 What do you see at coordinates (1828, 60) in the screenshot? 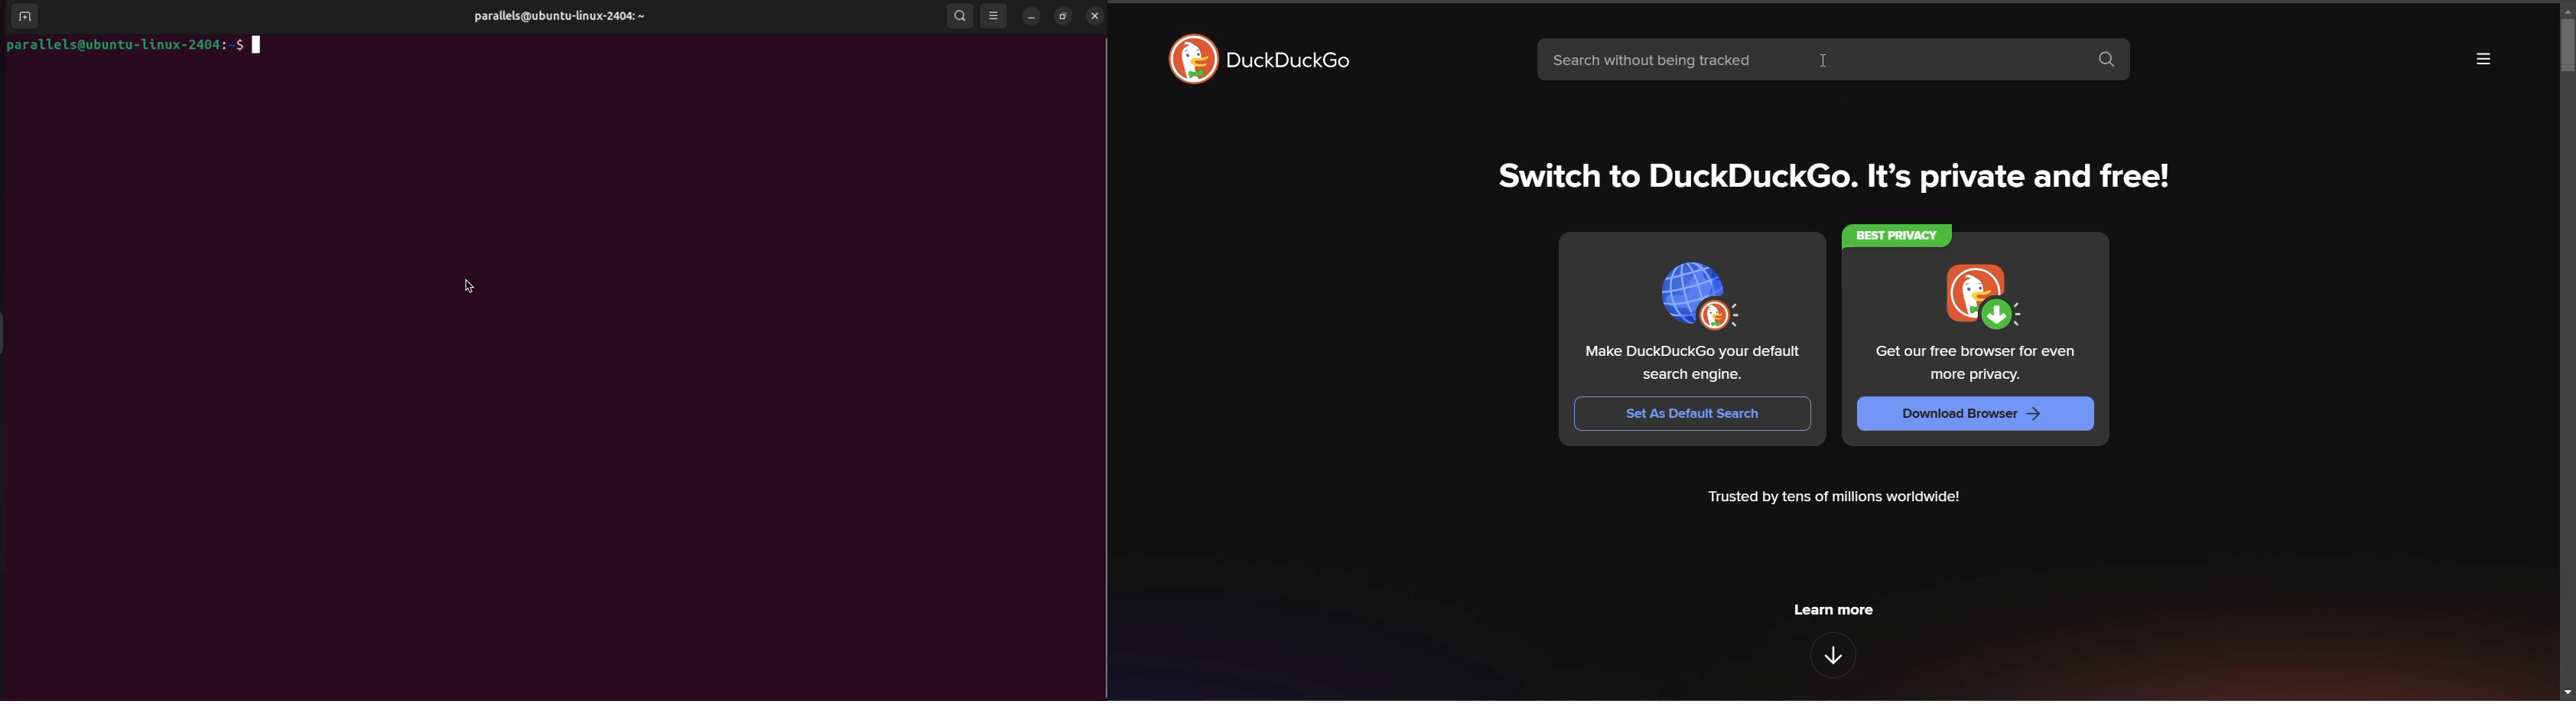
I see `cursor` at bounding box center [1828, 60].